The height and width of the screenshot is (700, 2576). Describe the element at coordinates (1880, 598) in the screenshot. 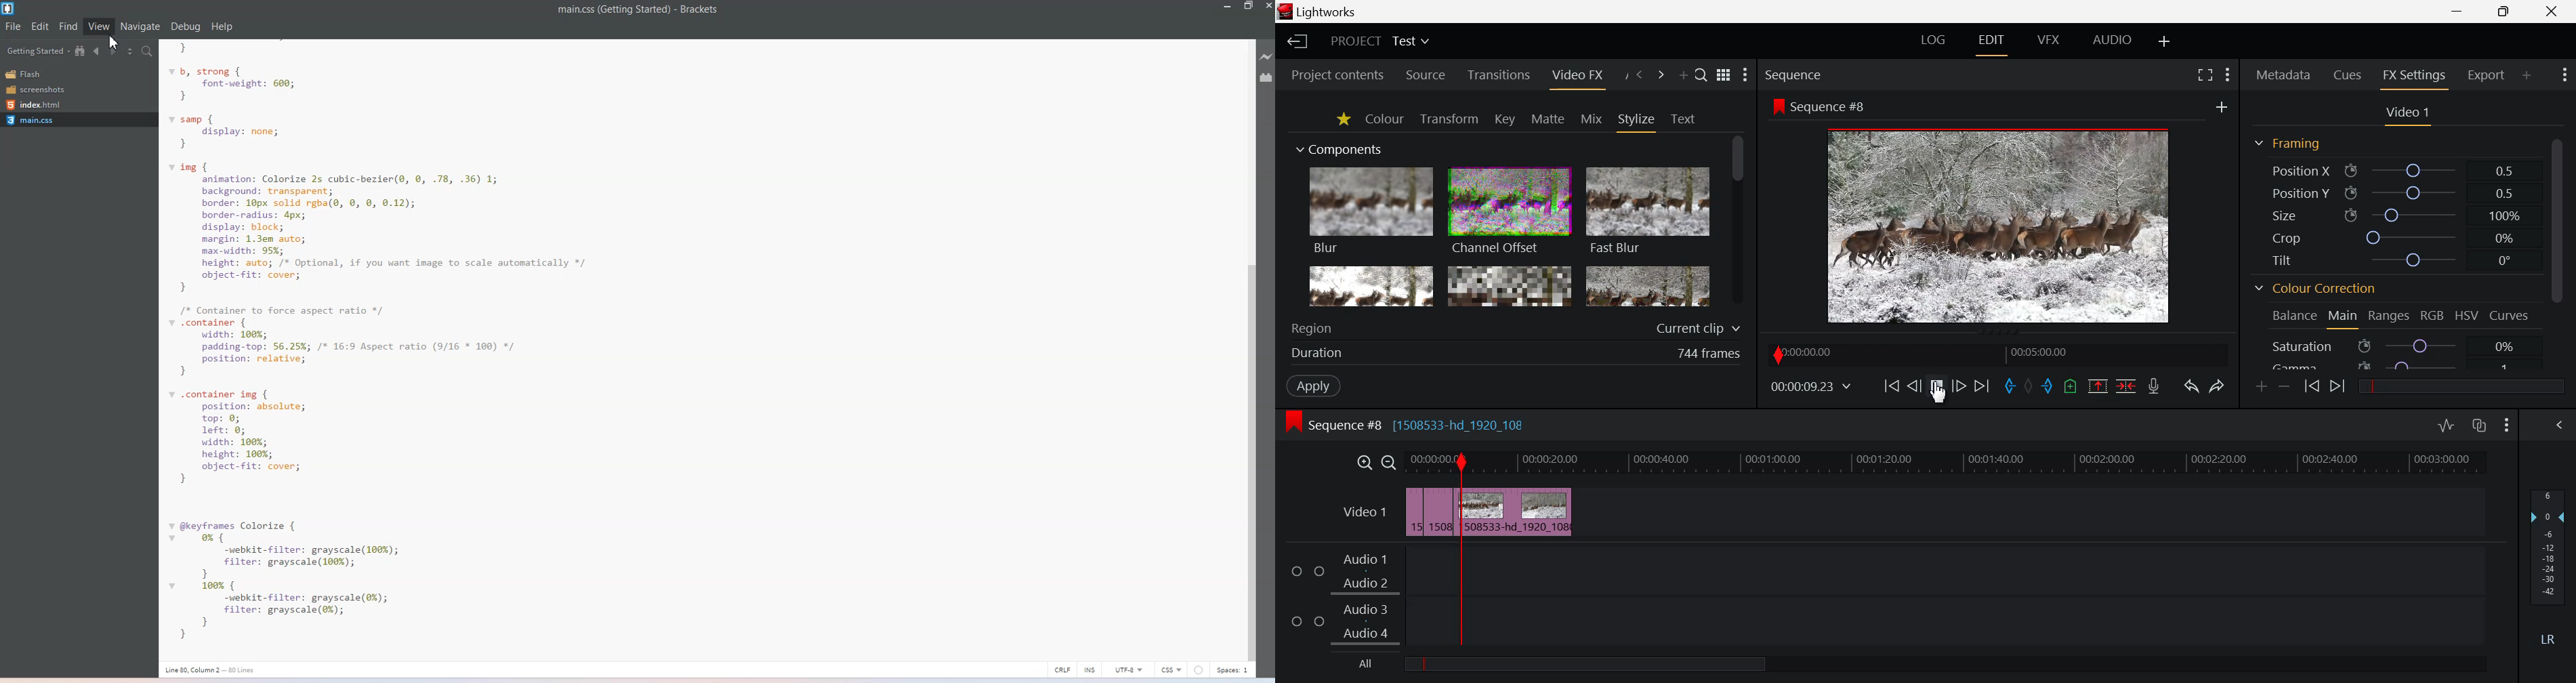

I see `Audio Input Fields` at that location.